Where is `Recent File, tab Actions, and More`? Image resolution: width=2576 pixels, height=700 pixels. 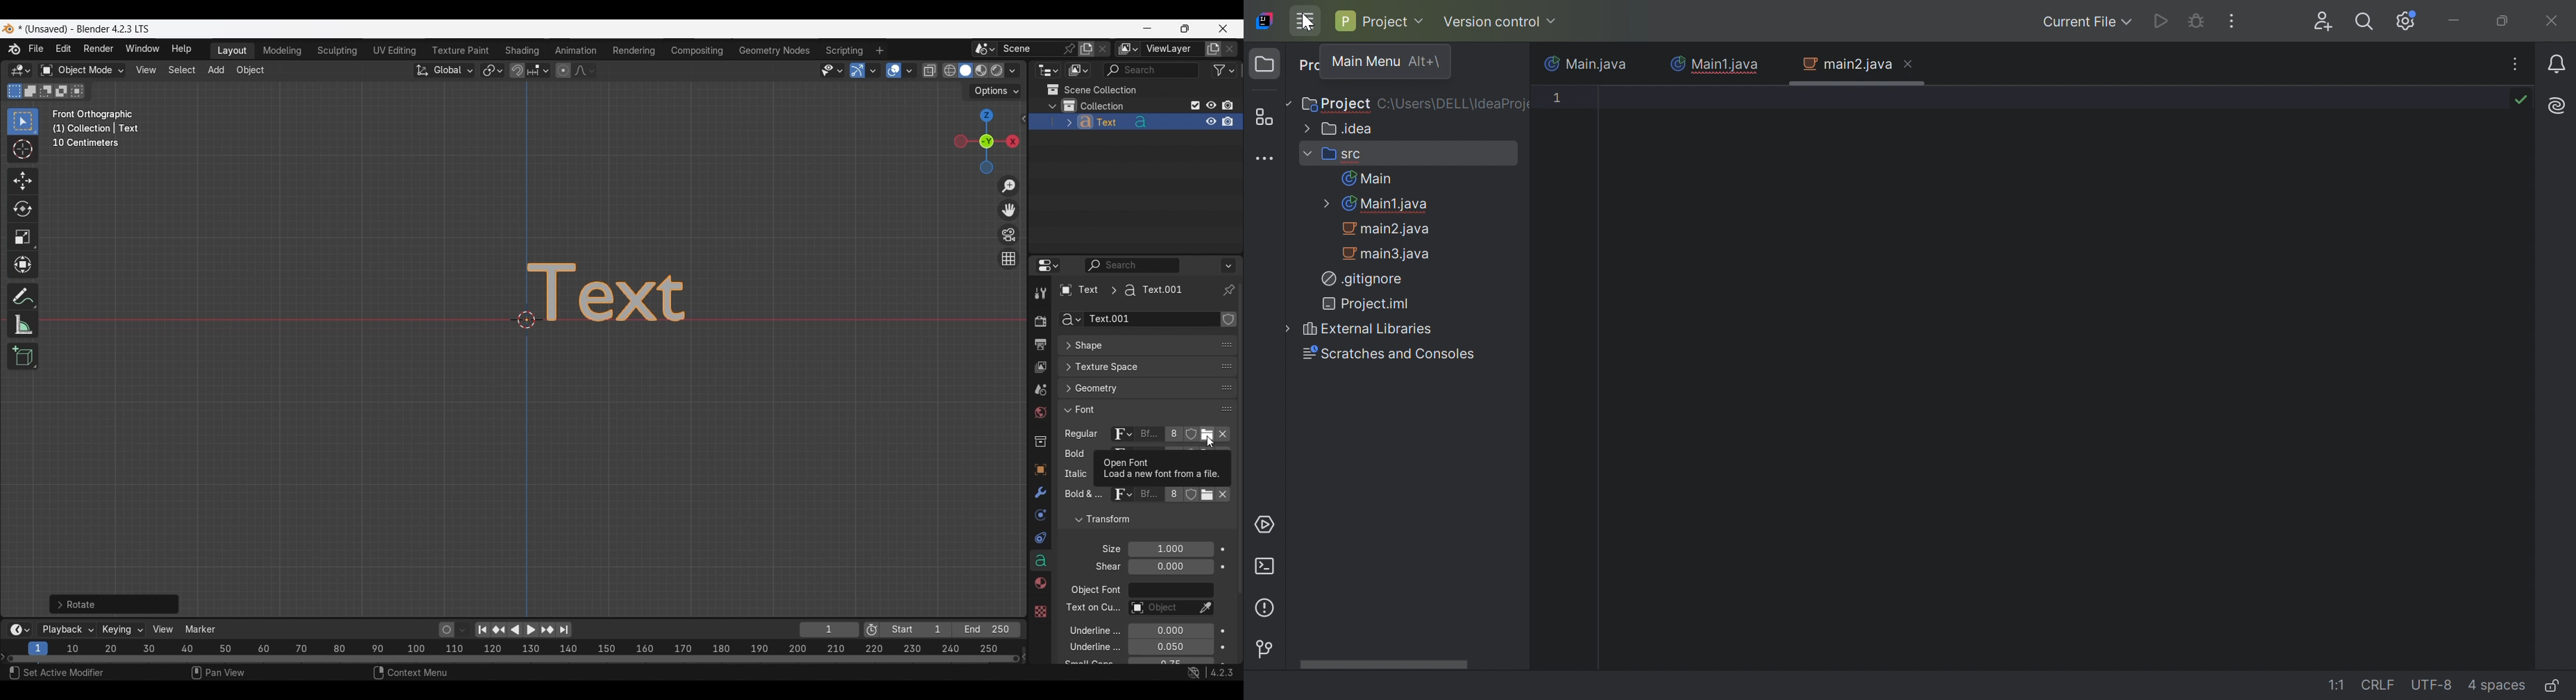
Recent File, tab Actions, and More is located at coordinates (2516, 64).